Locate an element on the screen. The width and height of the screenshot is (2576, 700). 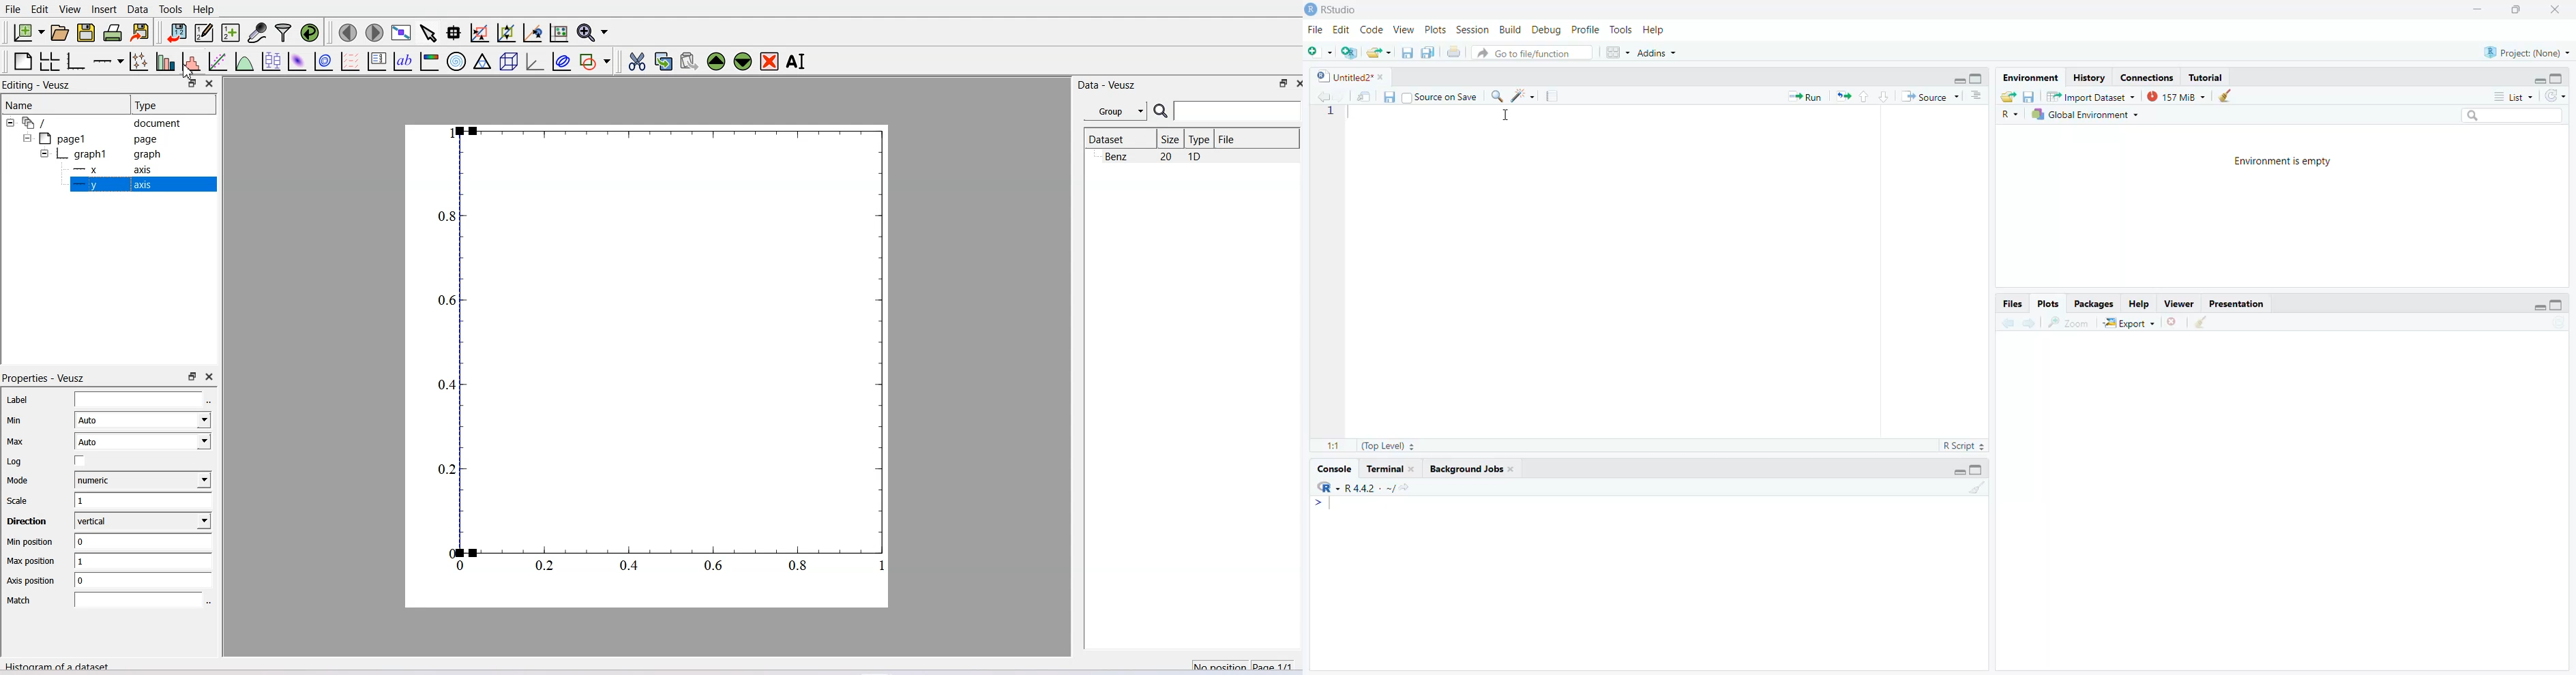
Addins is located at coordinates (1654, 51).